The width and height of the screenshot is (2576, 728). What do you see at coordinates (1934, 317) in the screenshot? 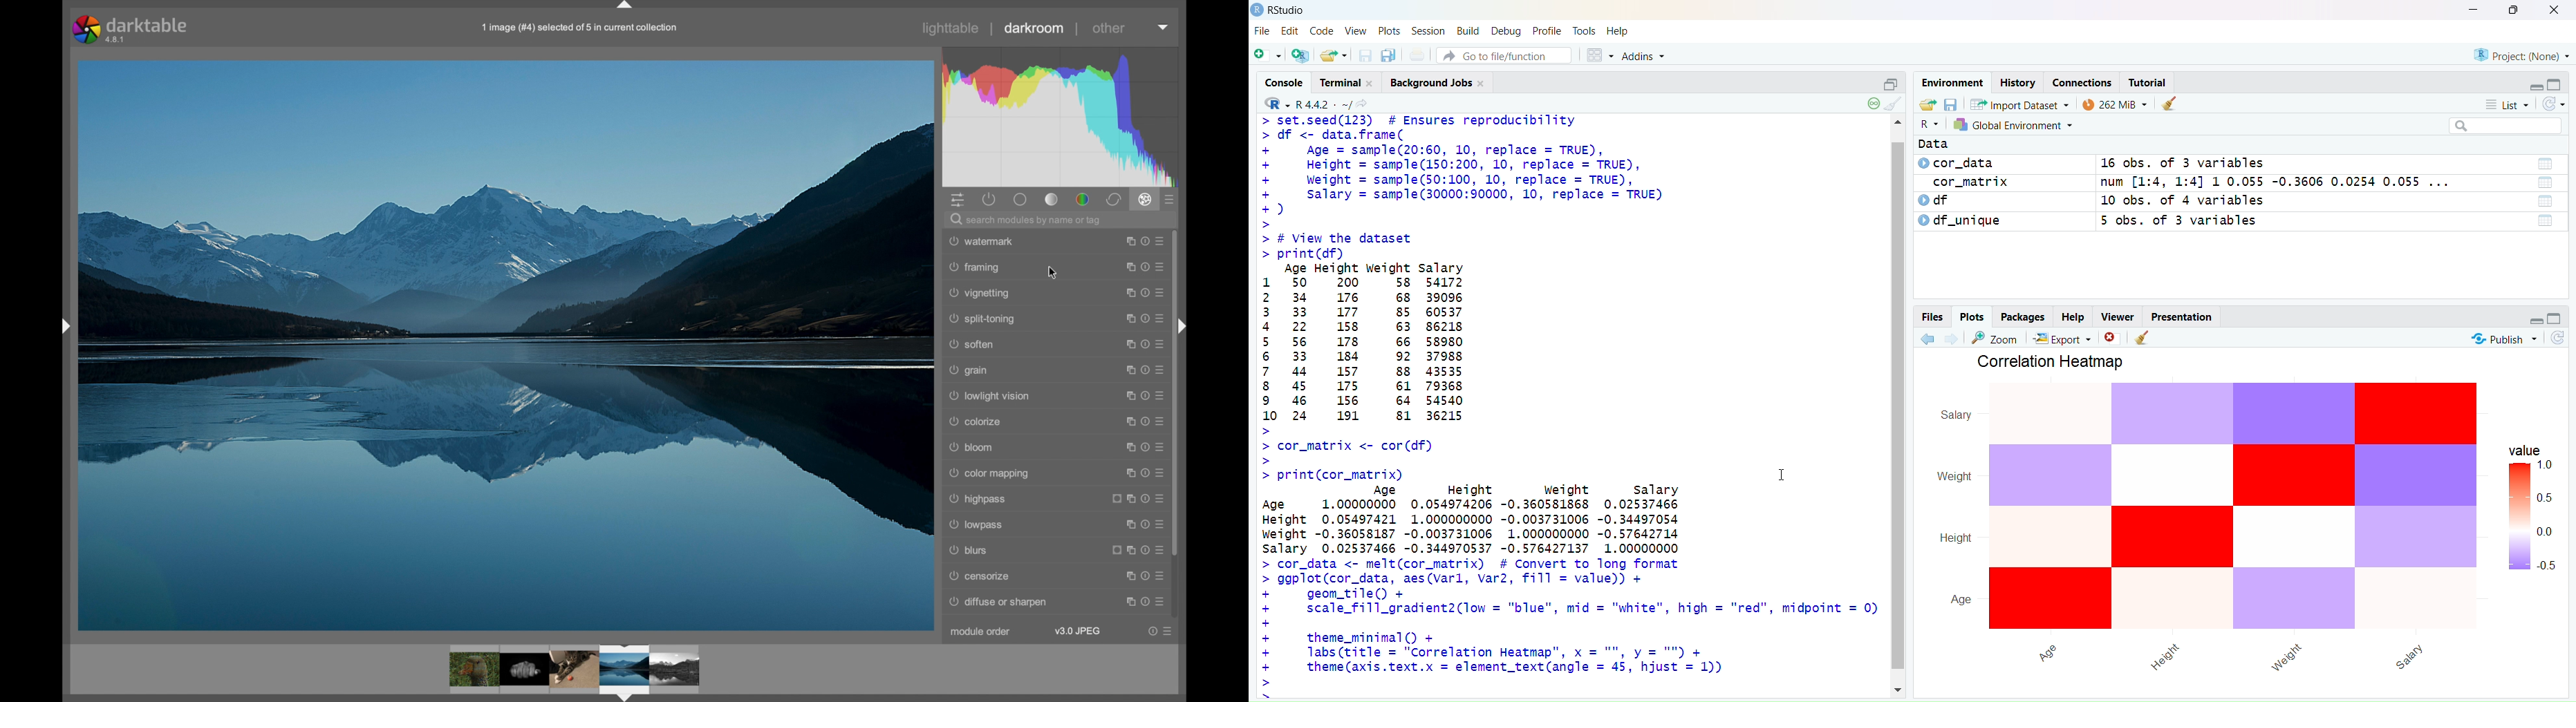
I see `Files` at bounding box center [1934, 317].